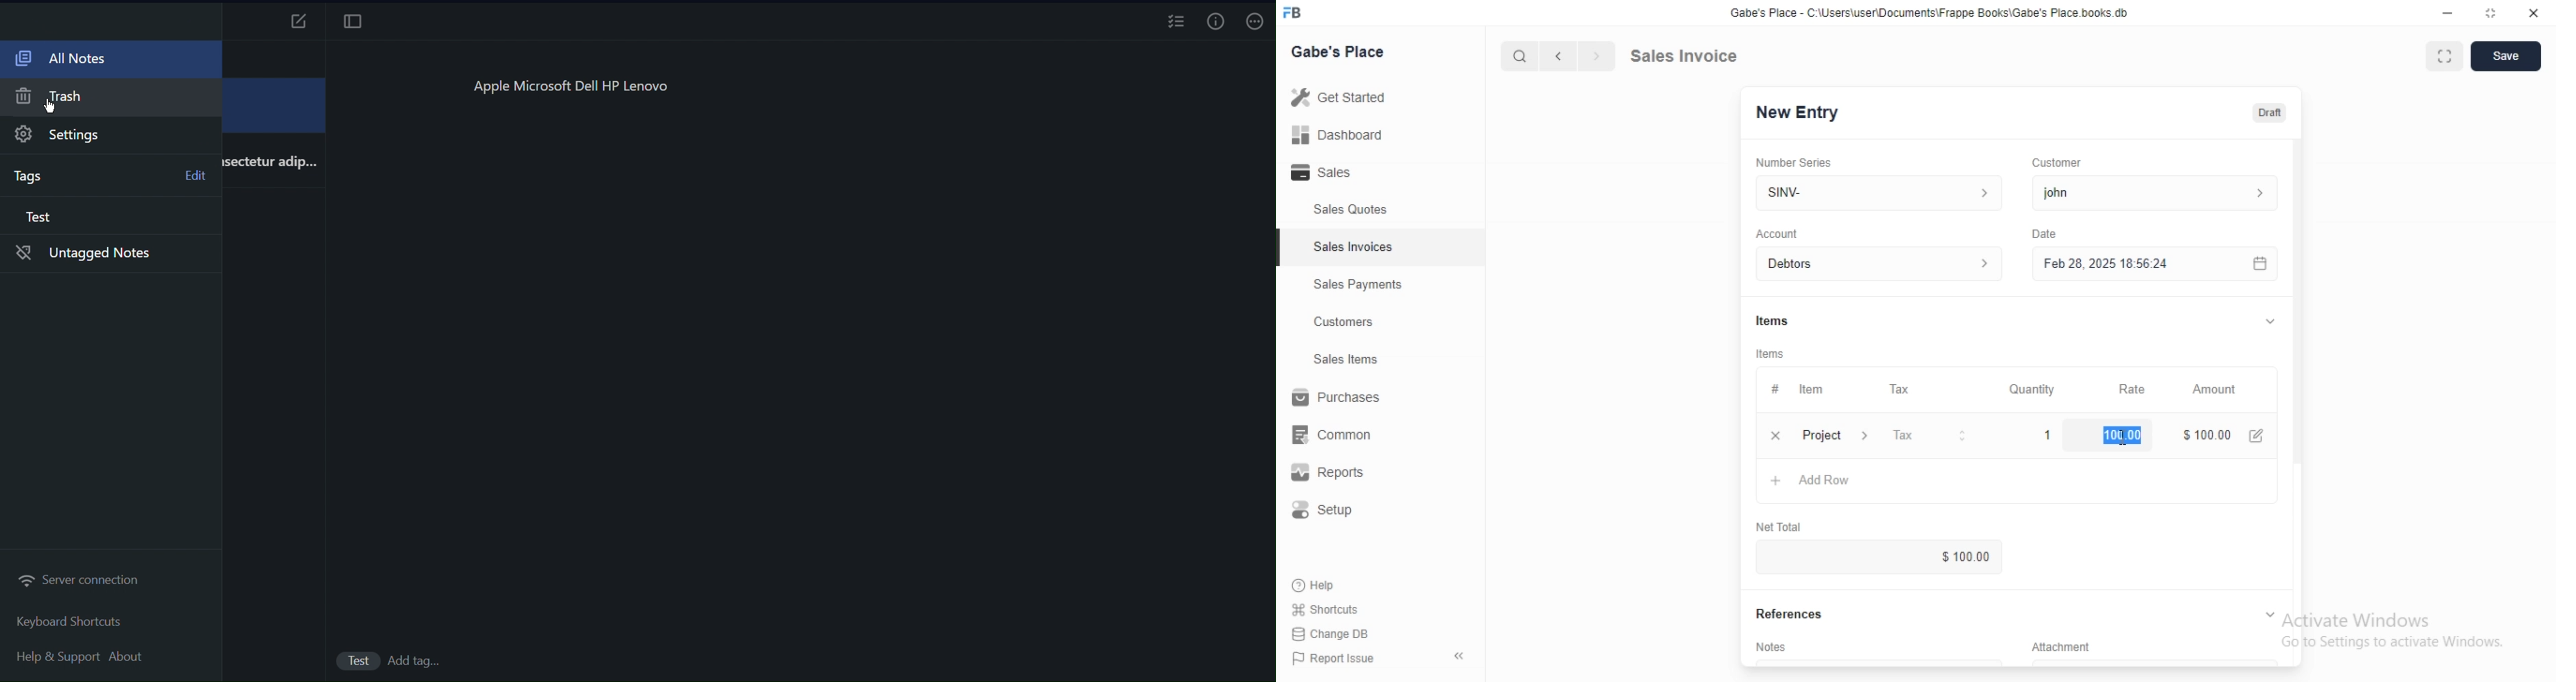 Image resolution: width=2576 pixels, height=700 pixels. What do you see at coordinates (1461, 656) in the screenshot?
I see `collapse` at bounding box center [1461, 656].